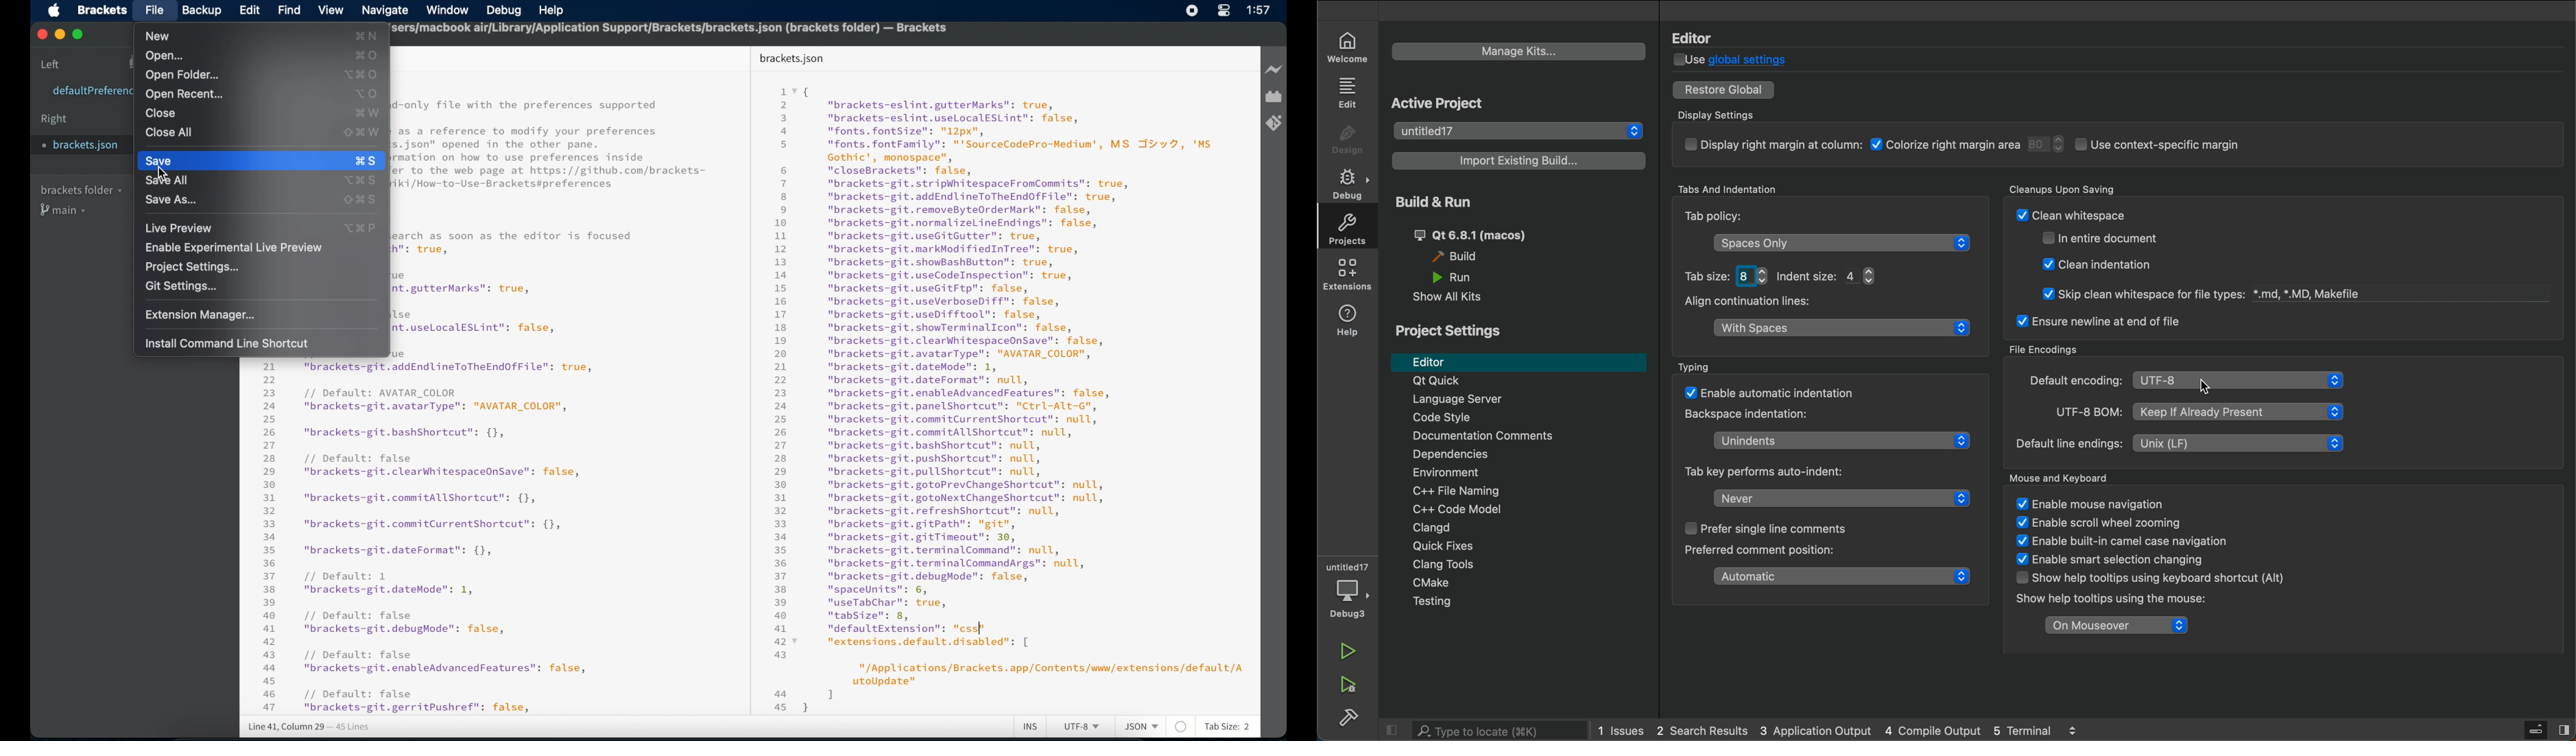  Describe the element at coordinates (1274, 123) in the screenshot. I see `brackets git extensions` at that location.